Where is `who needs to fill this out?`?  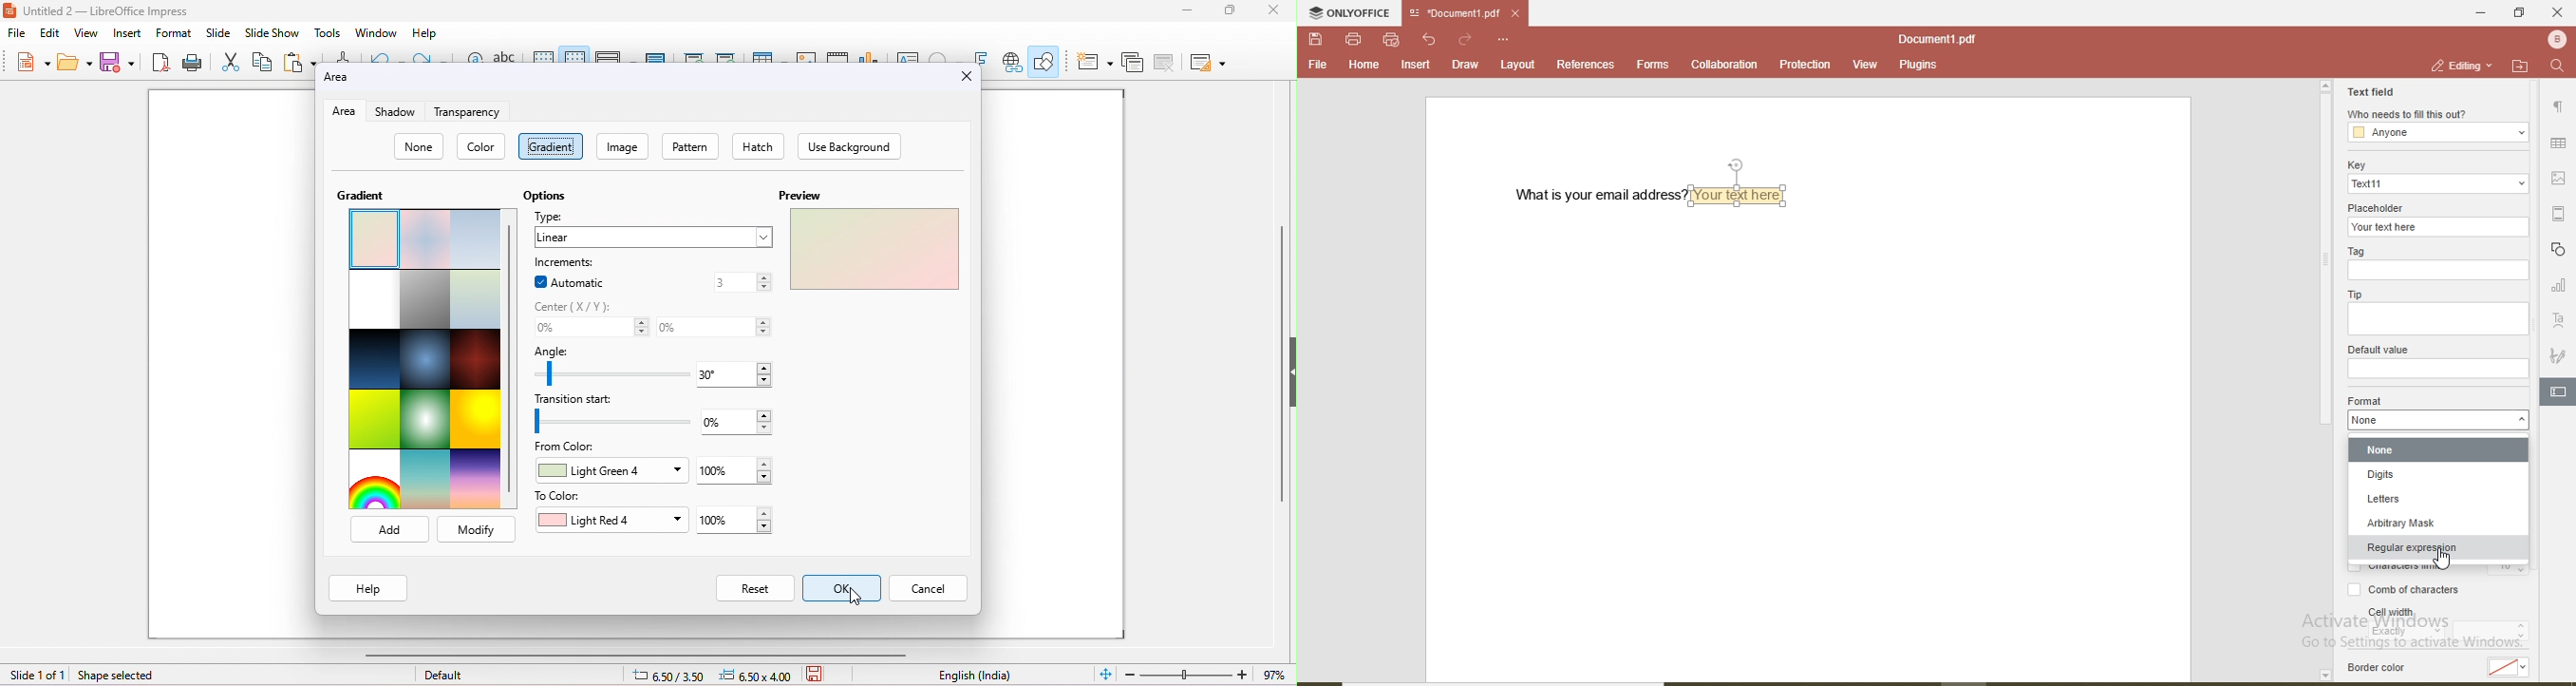 who needs to fill this out? is located at coordinates (2407, 114).